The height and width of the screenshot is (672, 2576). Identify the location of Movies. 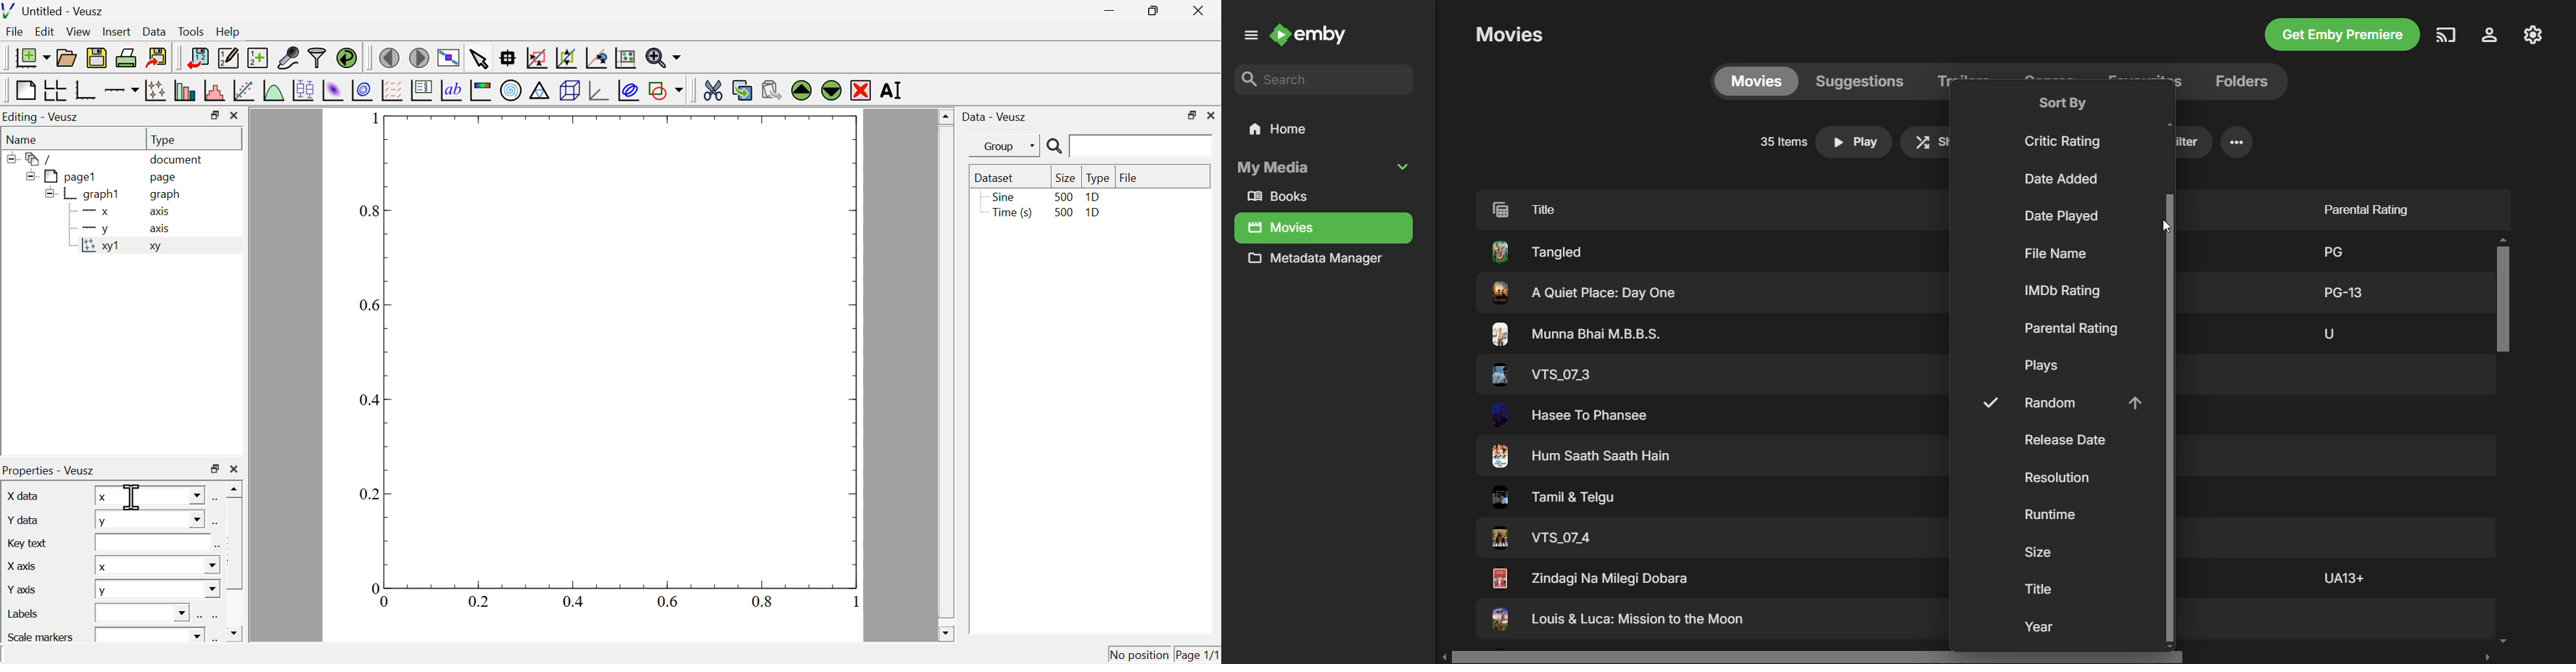
(1755, 80).